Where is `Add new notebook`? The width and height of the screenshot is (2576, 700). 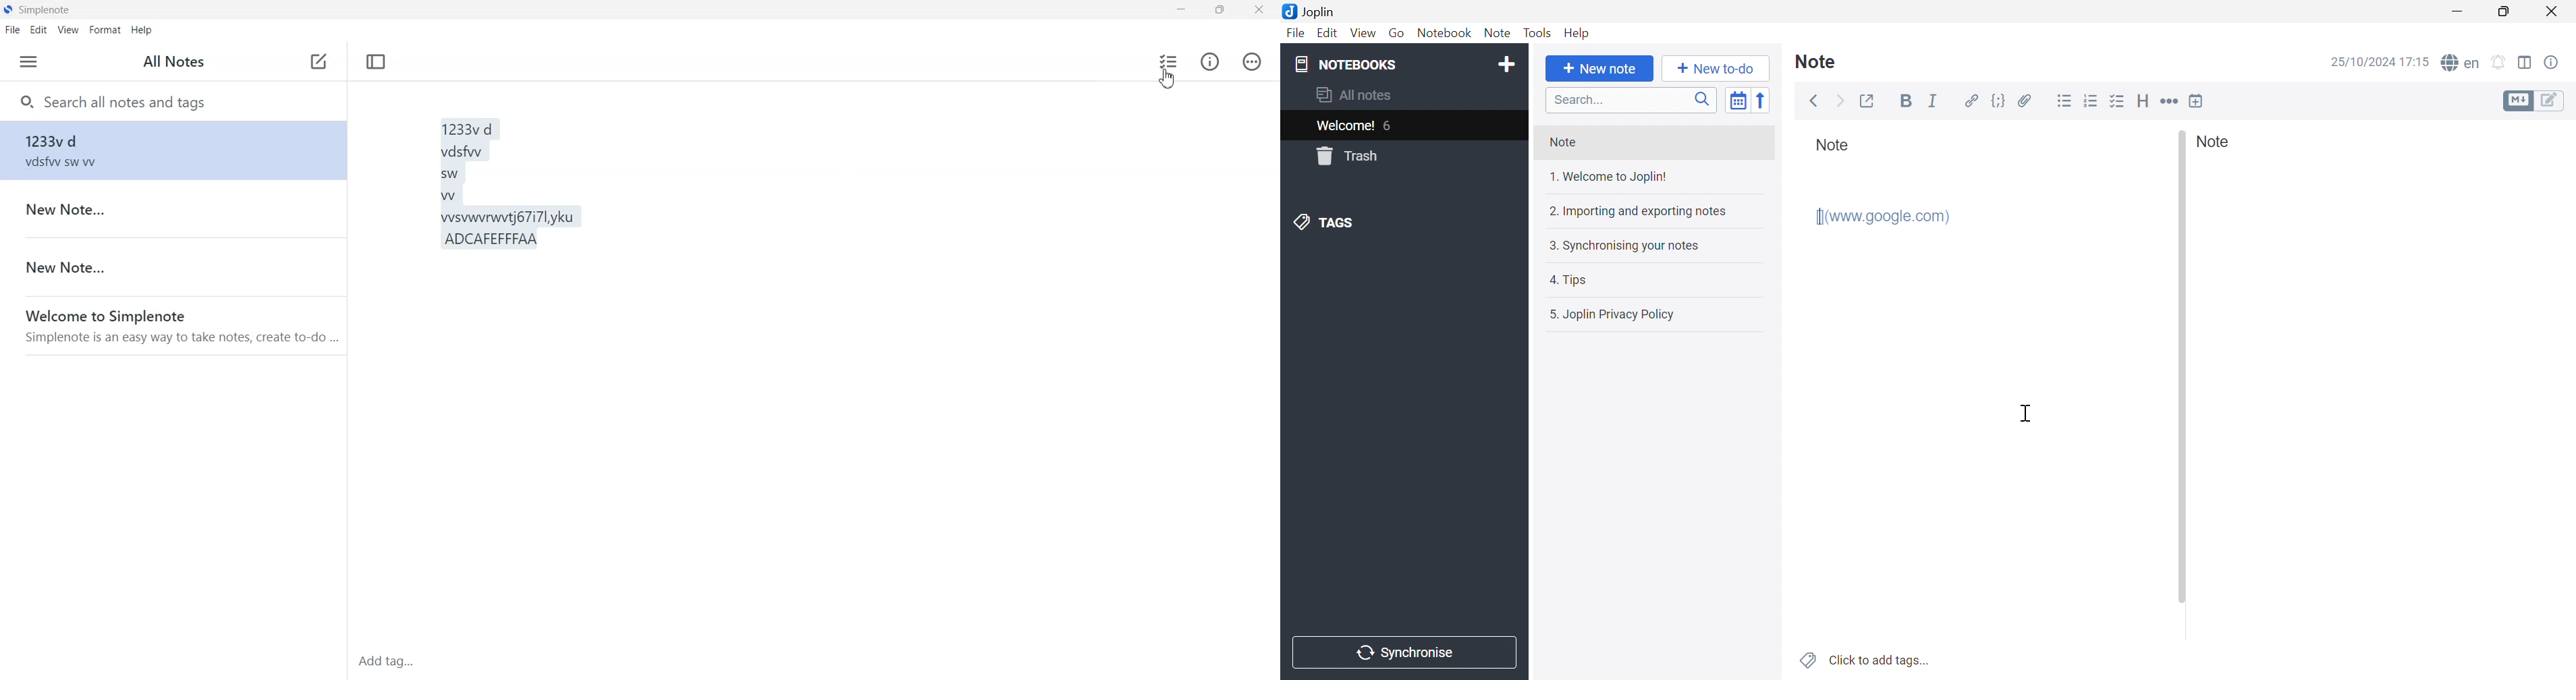 Add new notebook is located at coordinates (1508, 66).